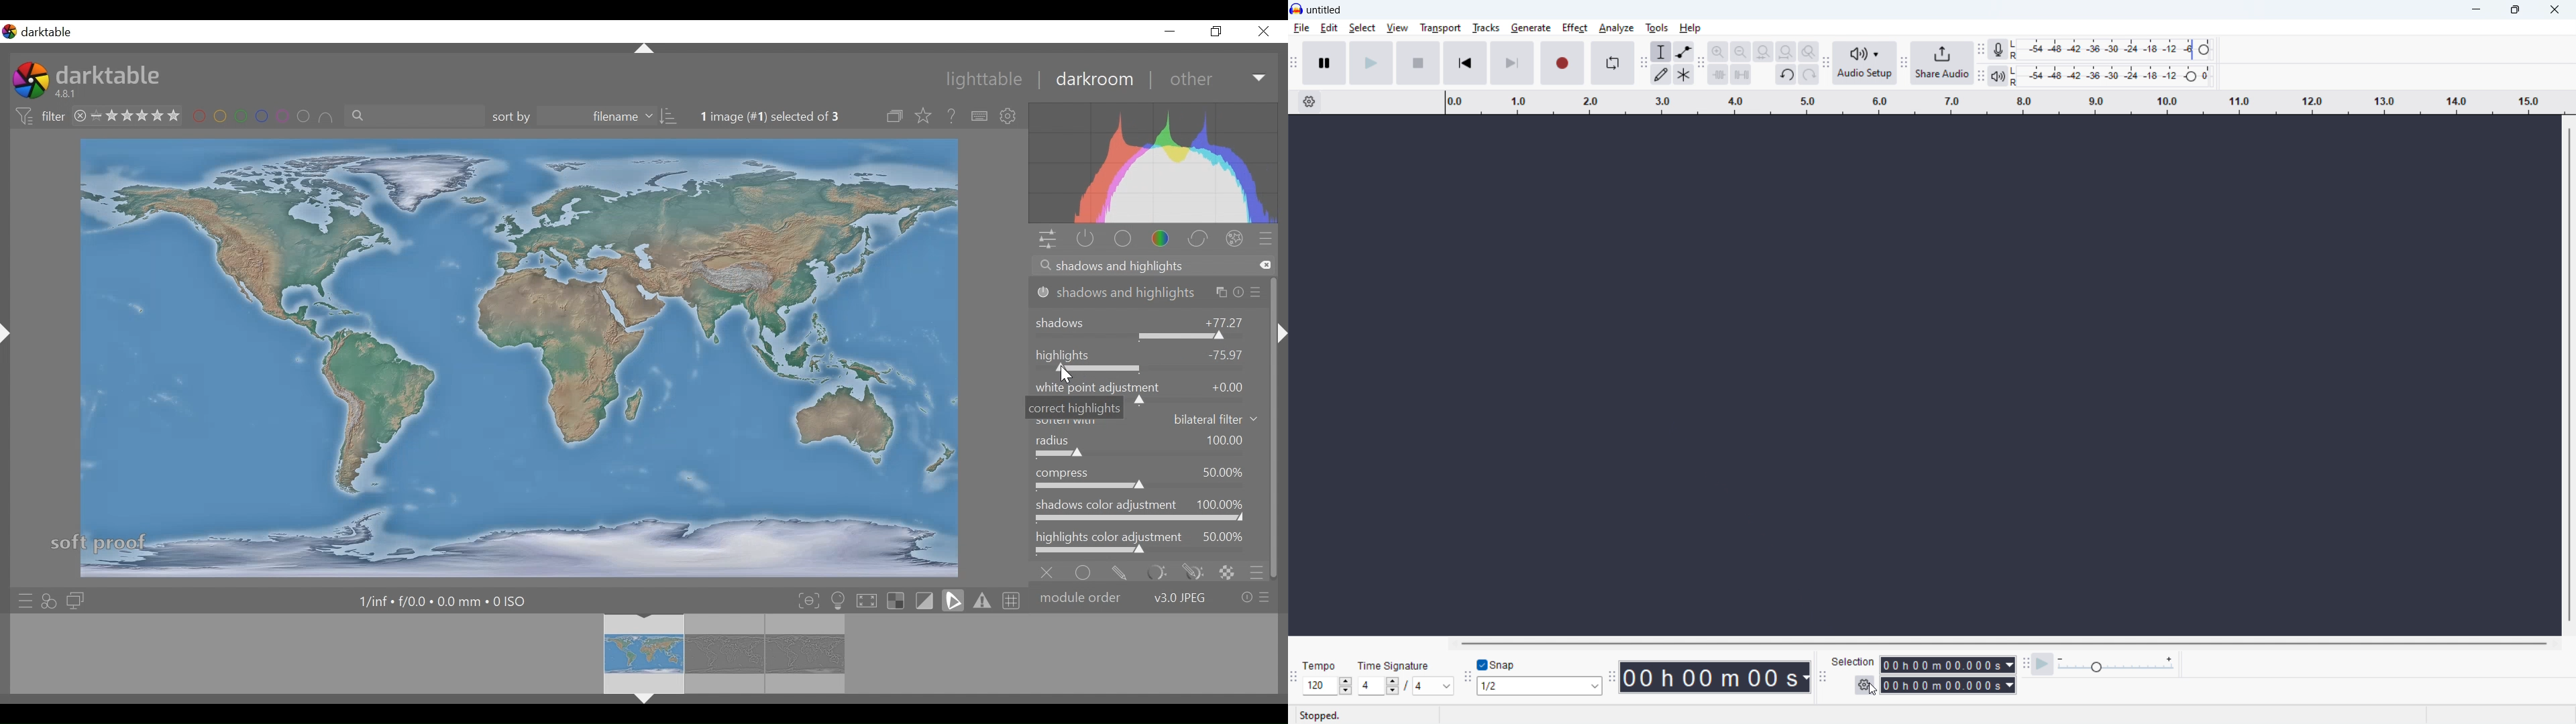  I want to click on sort by, so click(585, 117).